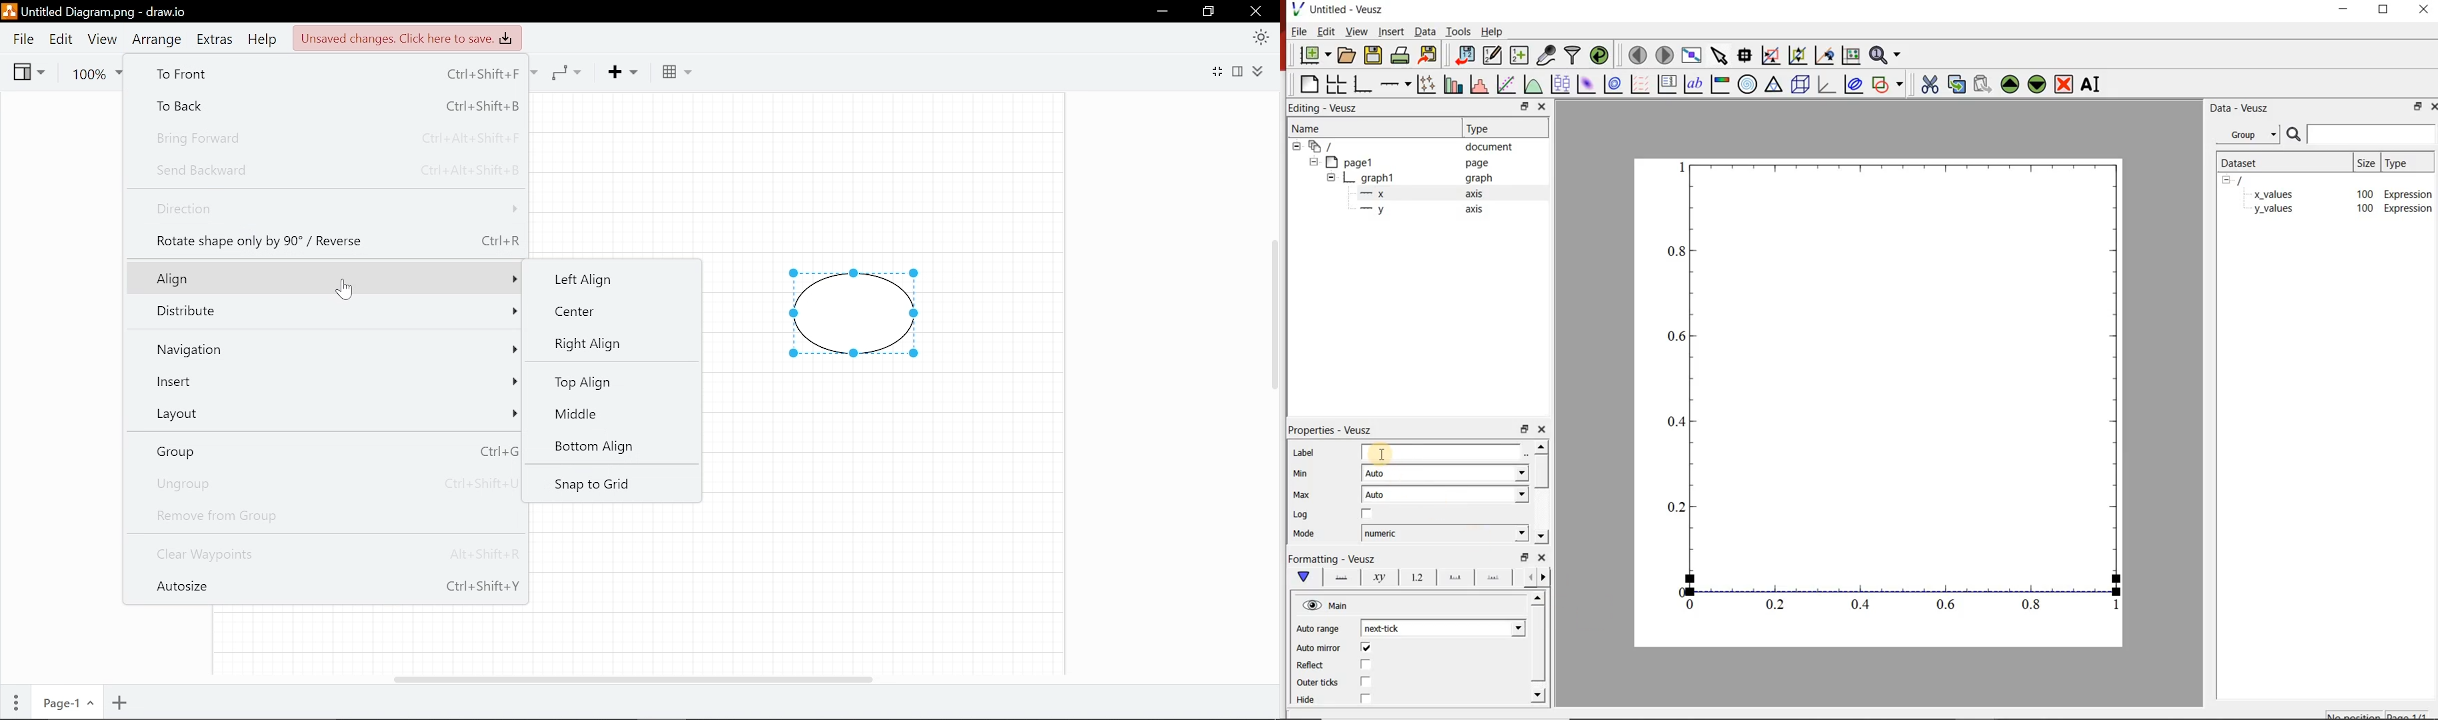  Describe the element at coordinates (2365, 193) in the screenshot. I see `100` at that location.